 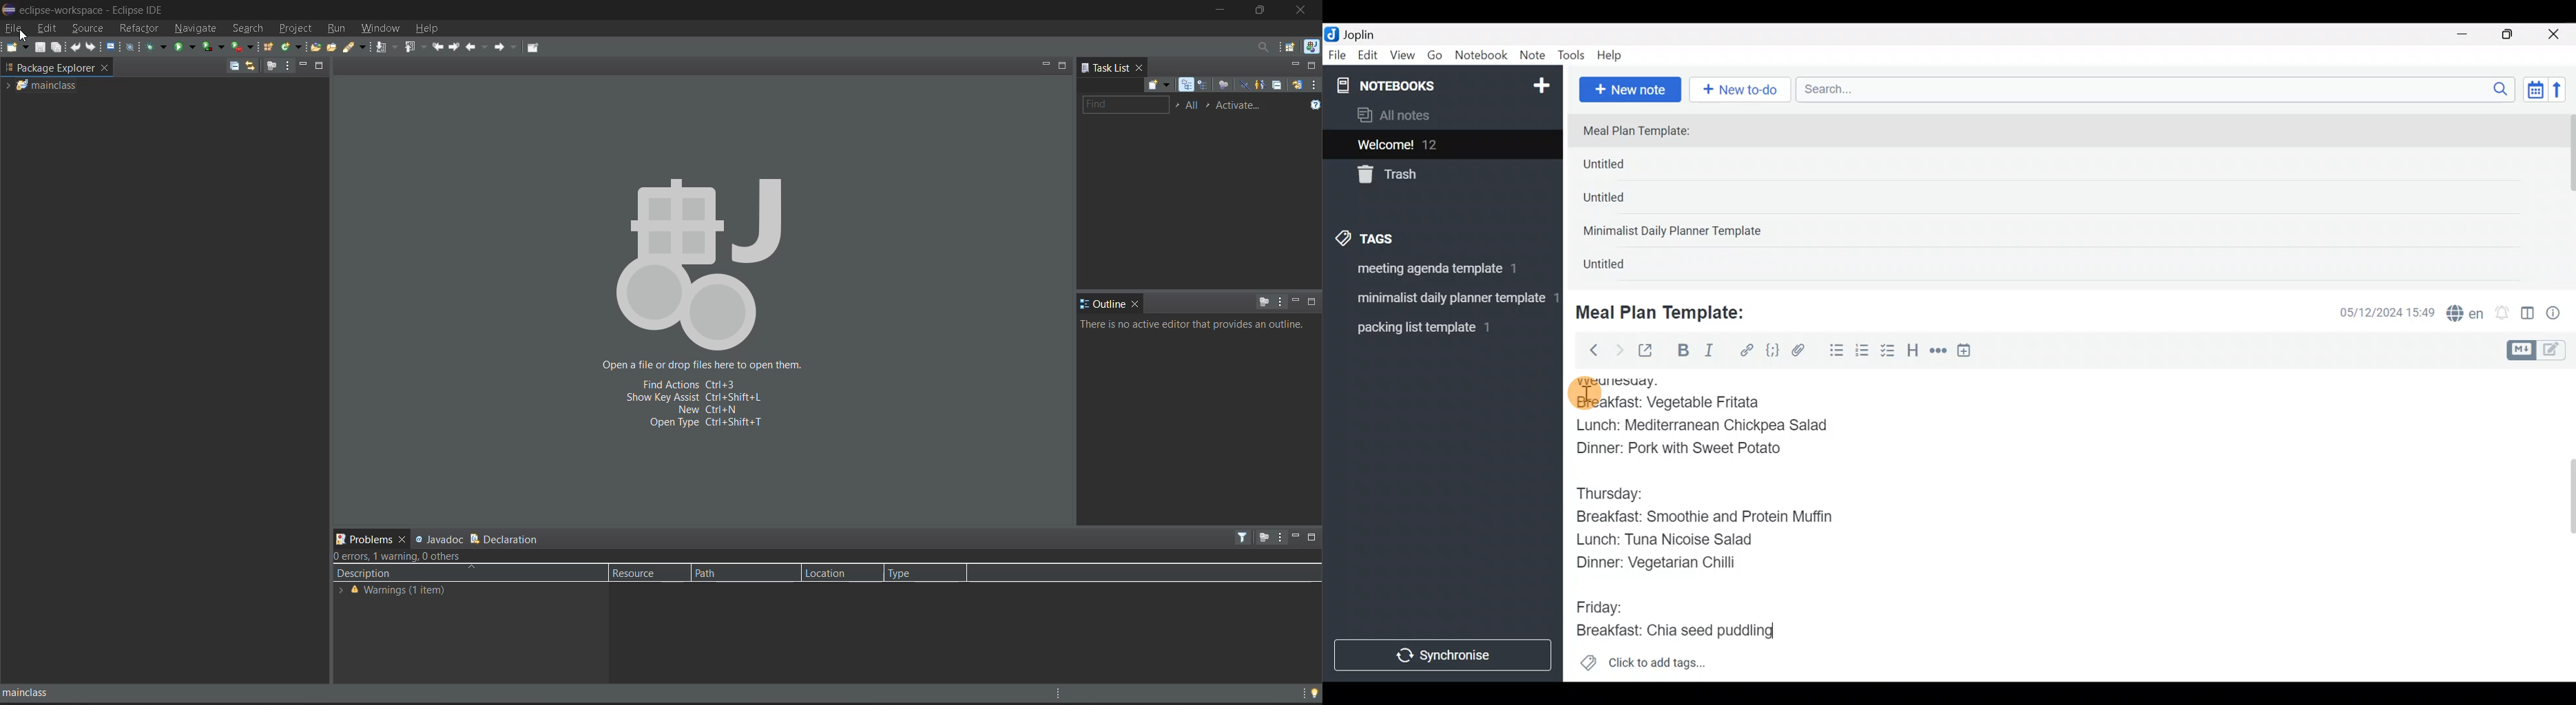 I want to click on Go, so click(x=1435, y=58).